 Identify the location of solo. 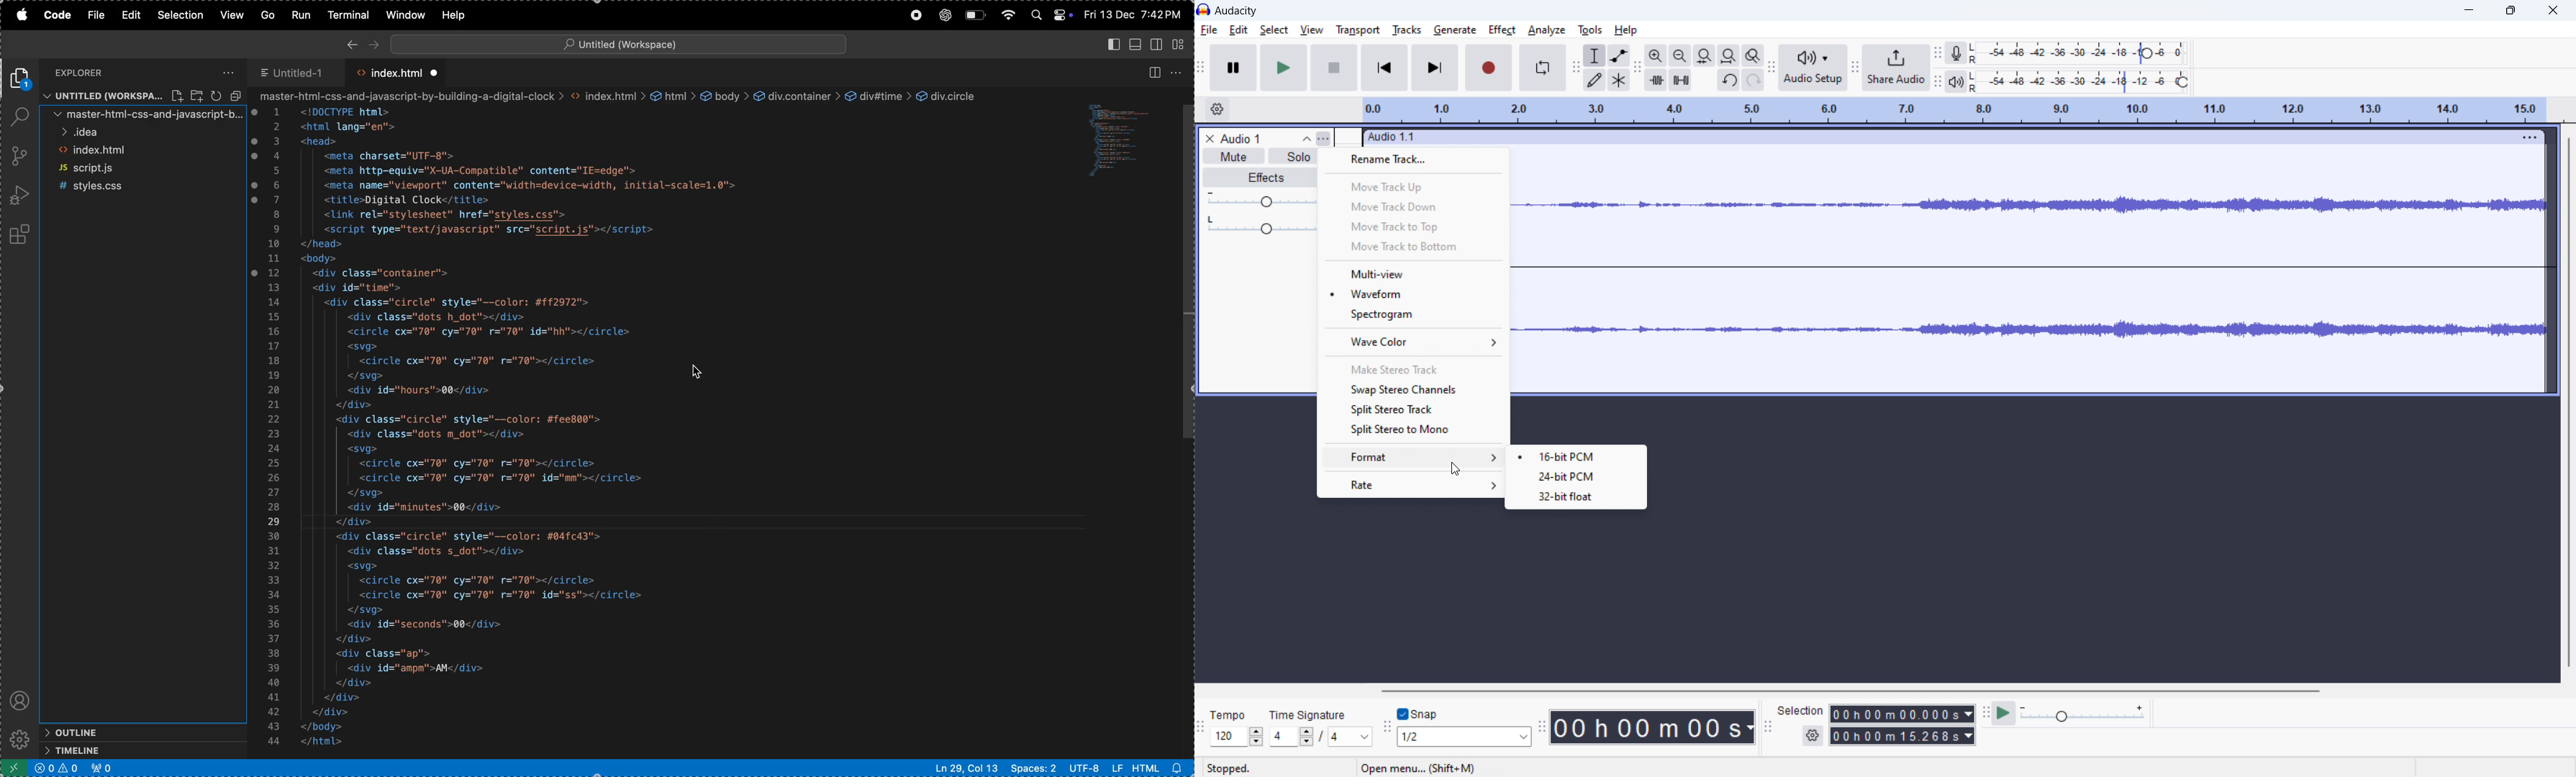
(1295, 155).